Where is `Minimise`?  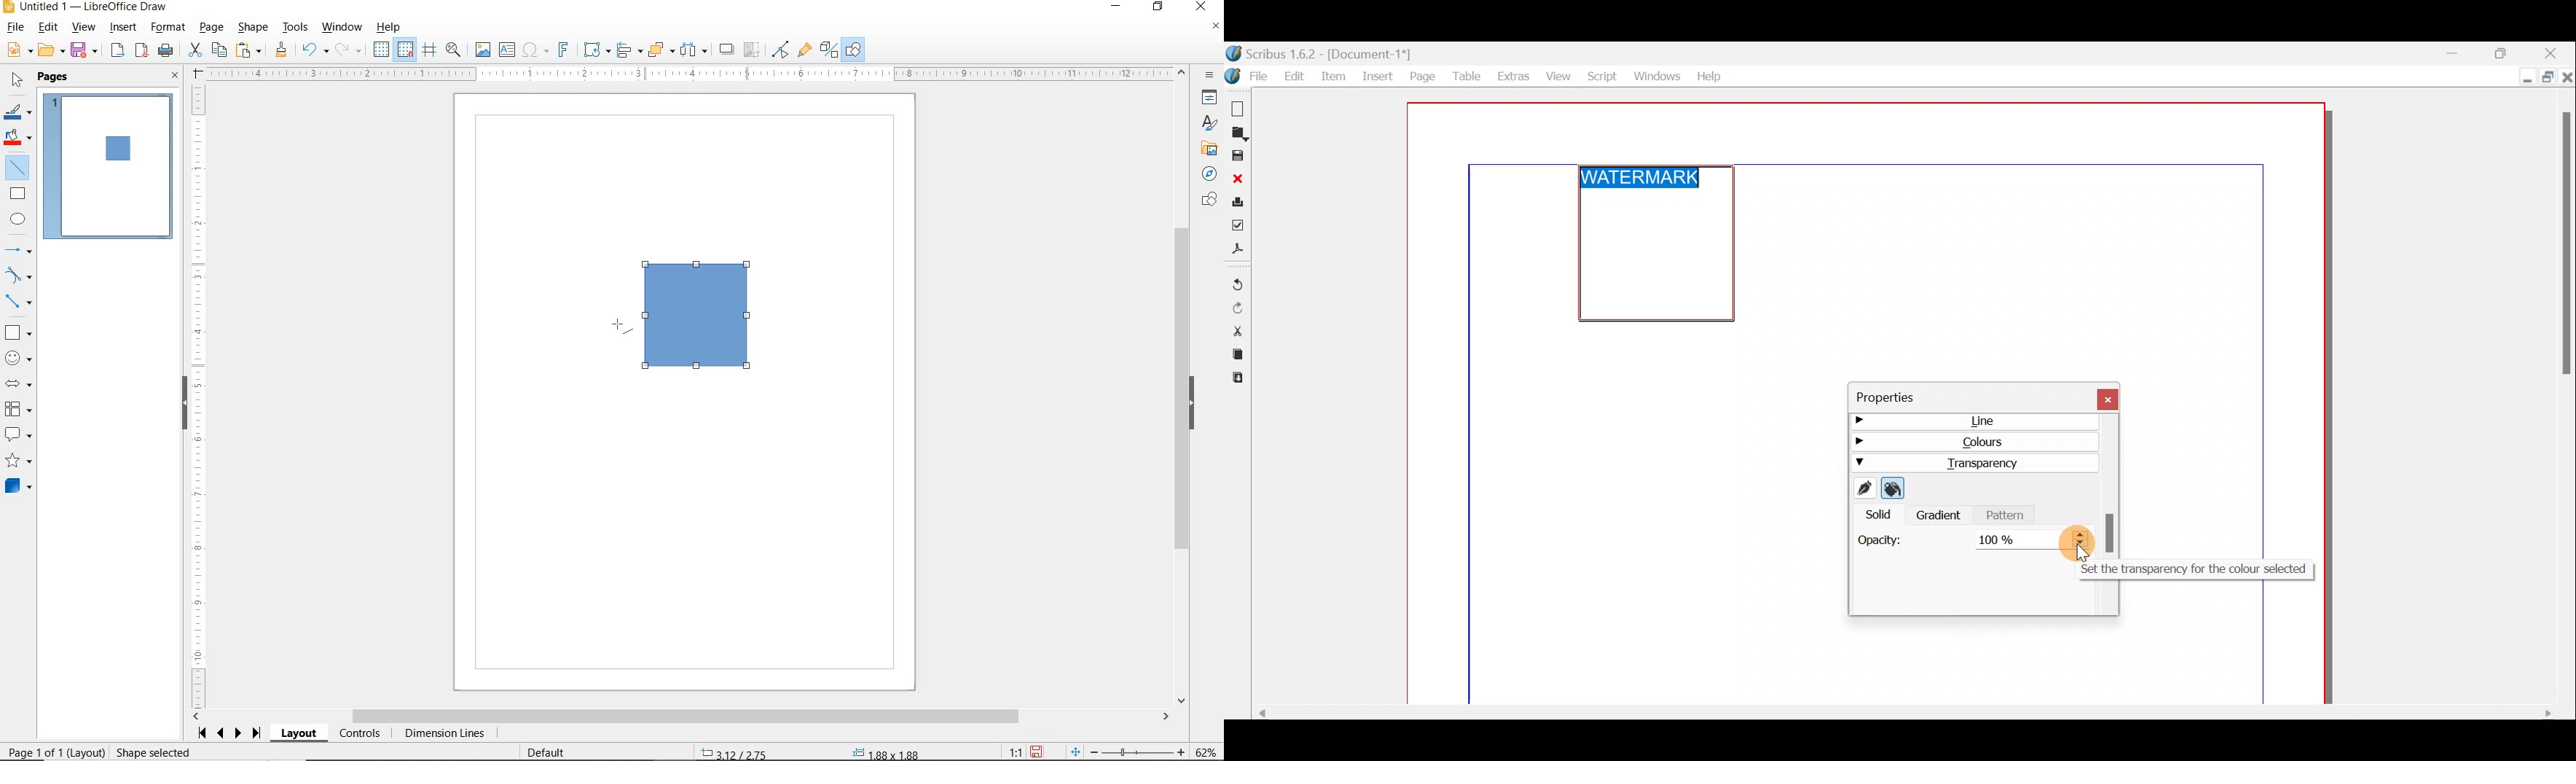 Minimise is located at coordinates (2523, 78).